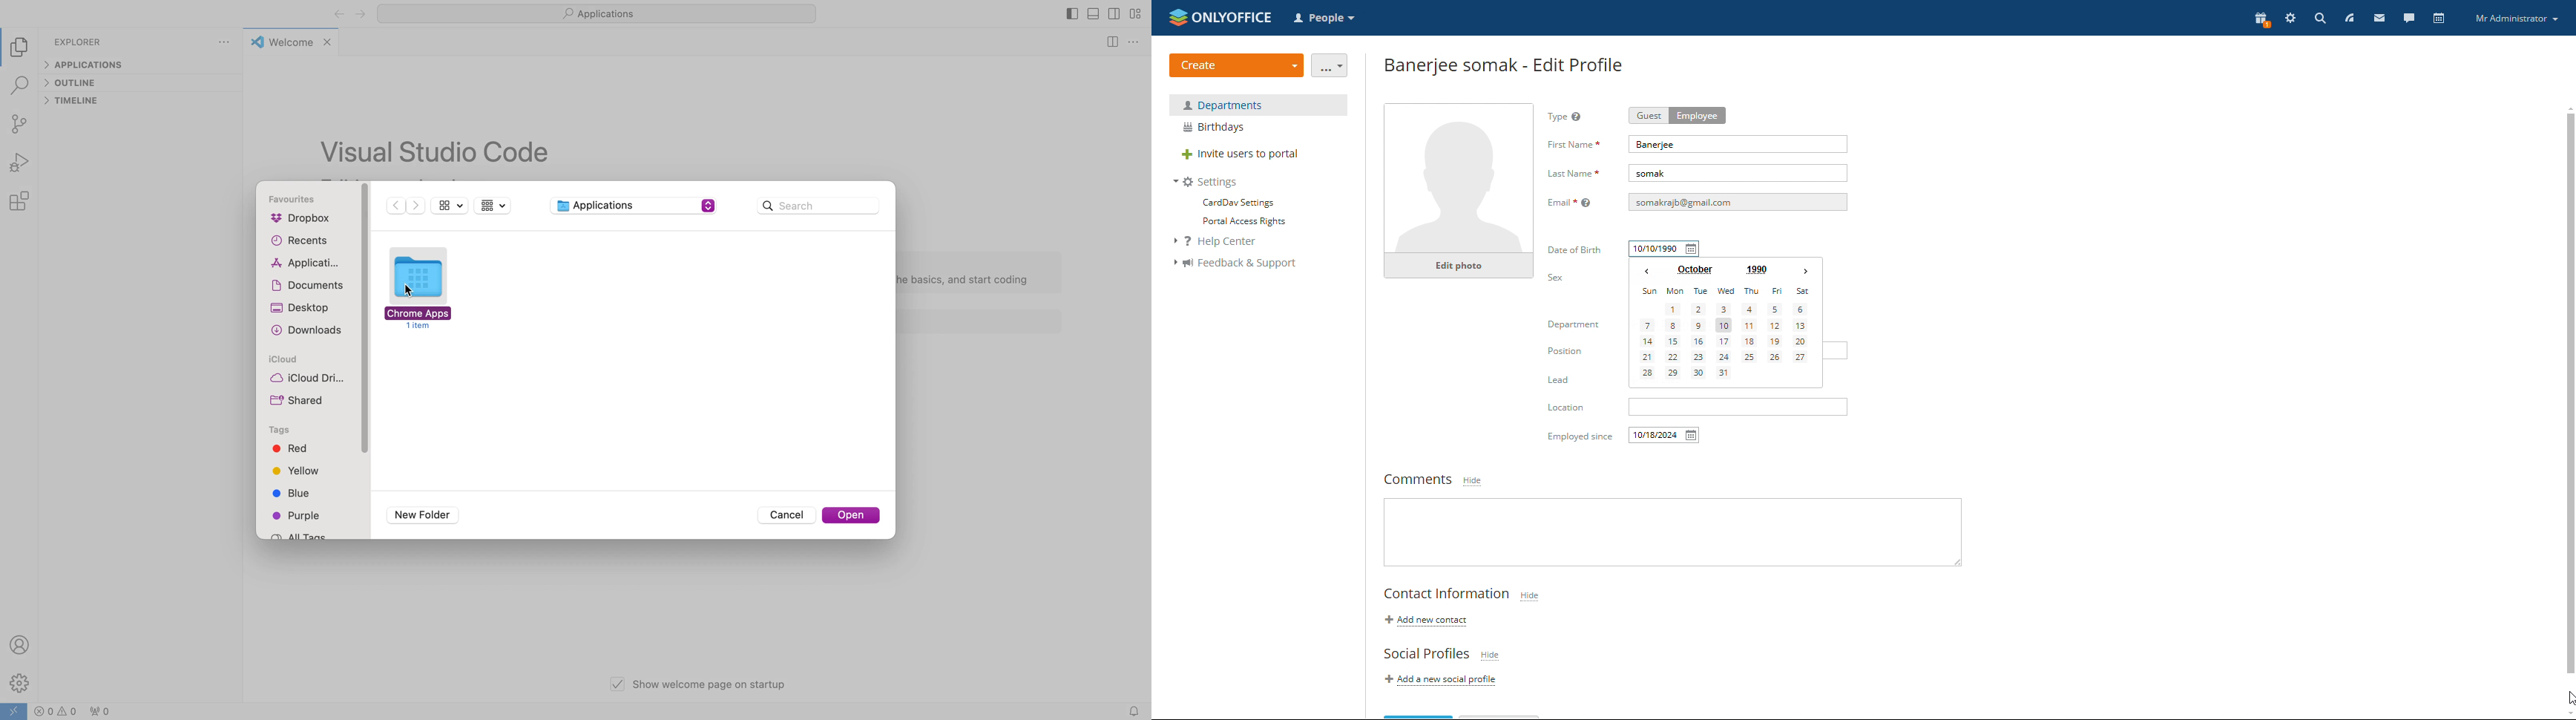 This screenshot has height=728, width=2576. What do you see at coordinates (1073, 15) in the screenshot?
I see `toggle primary side bar` at bounding box center [1073, 15].